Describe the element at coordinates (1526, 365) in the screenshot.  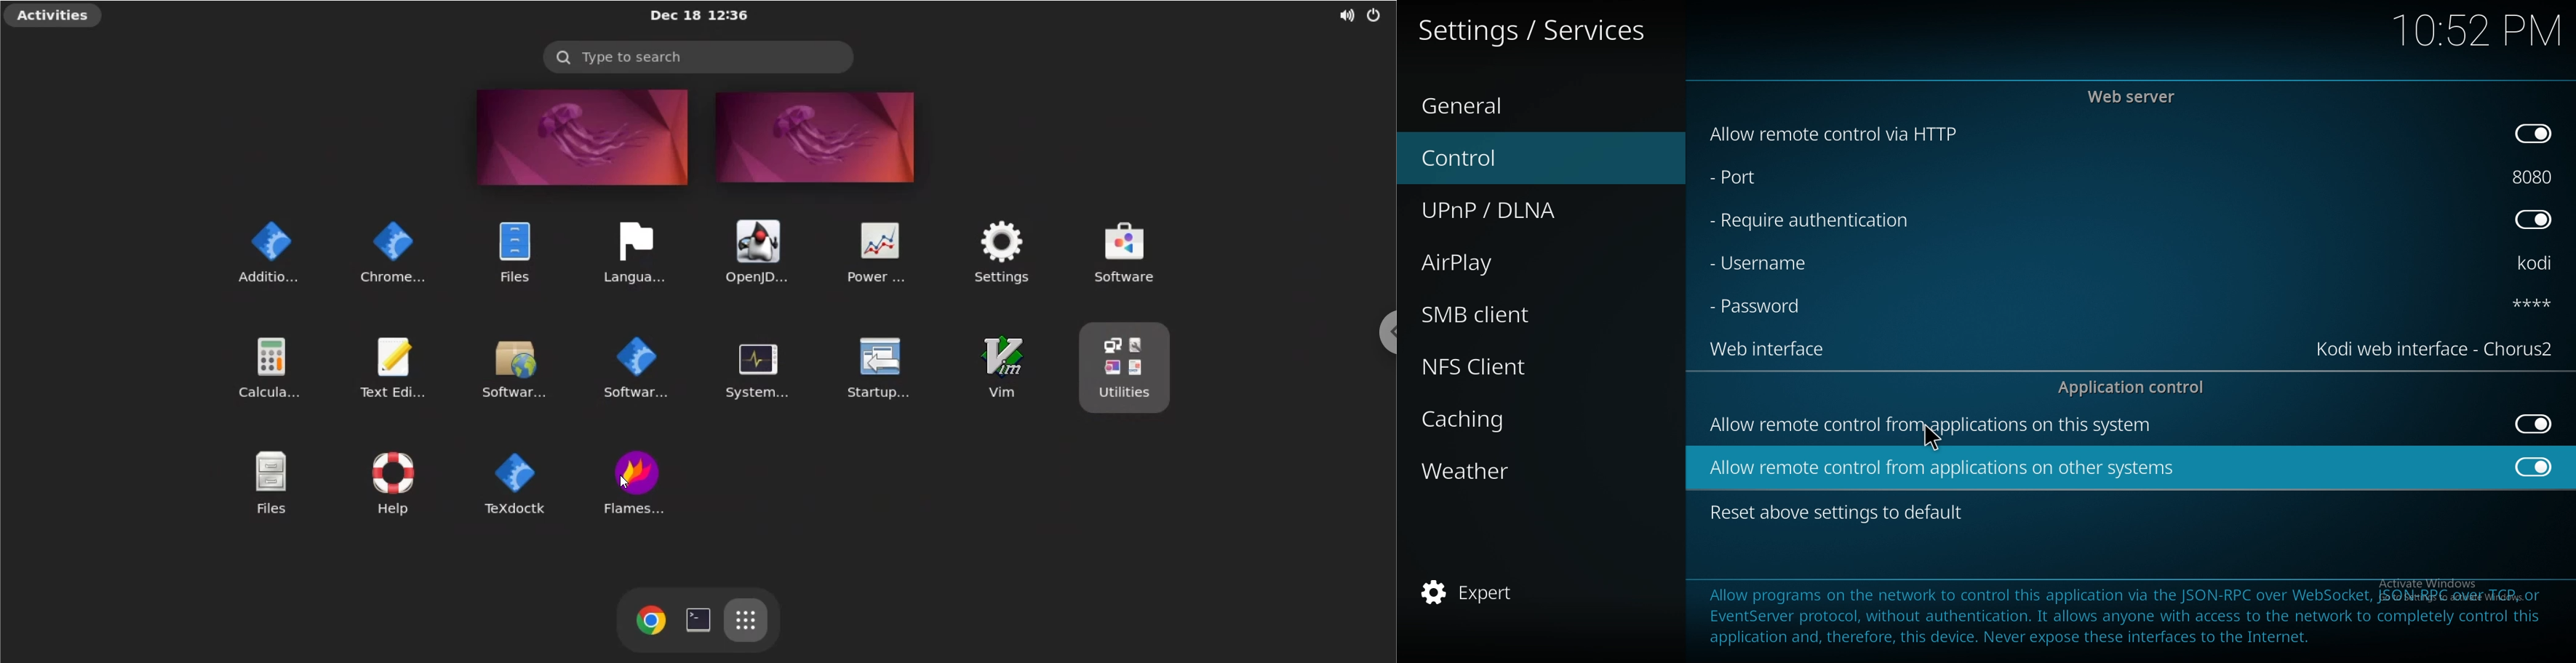
I see `nfs client` at that location.